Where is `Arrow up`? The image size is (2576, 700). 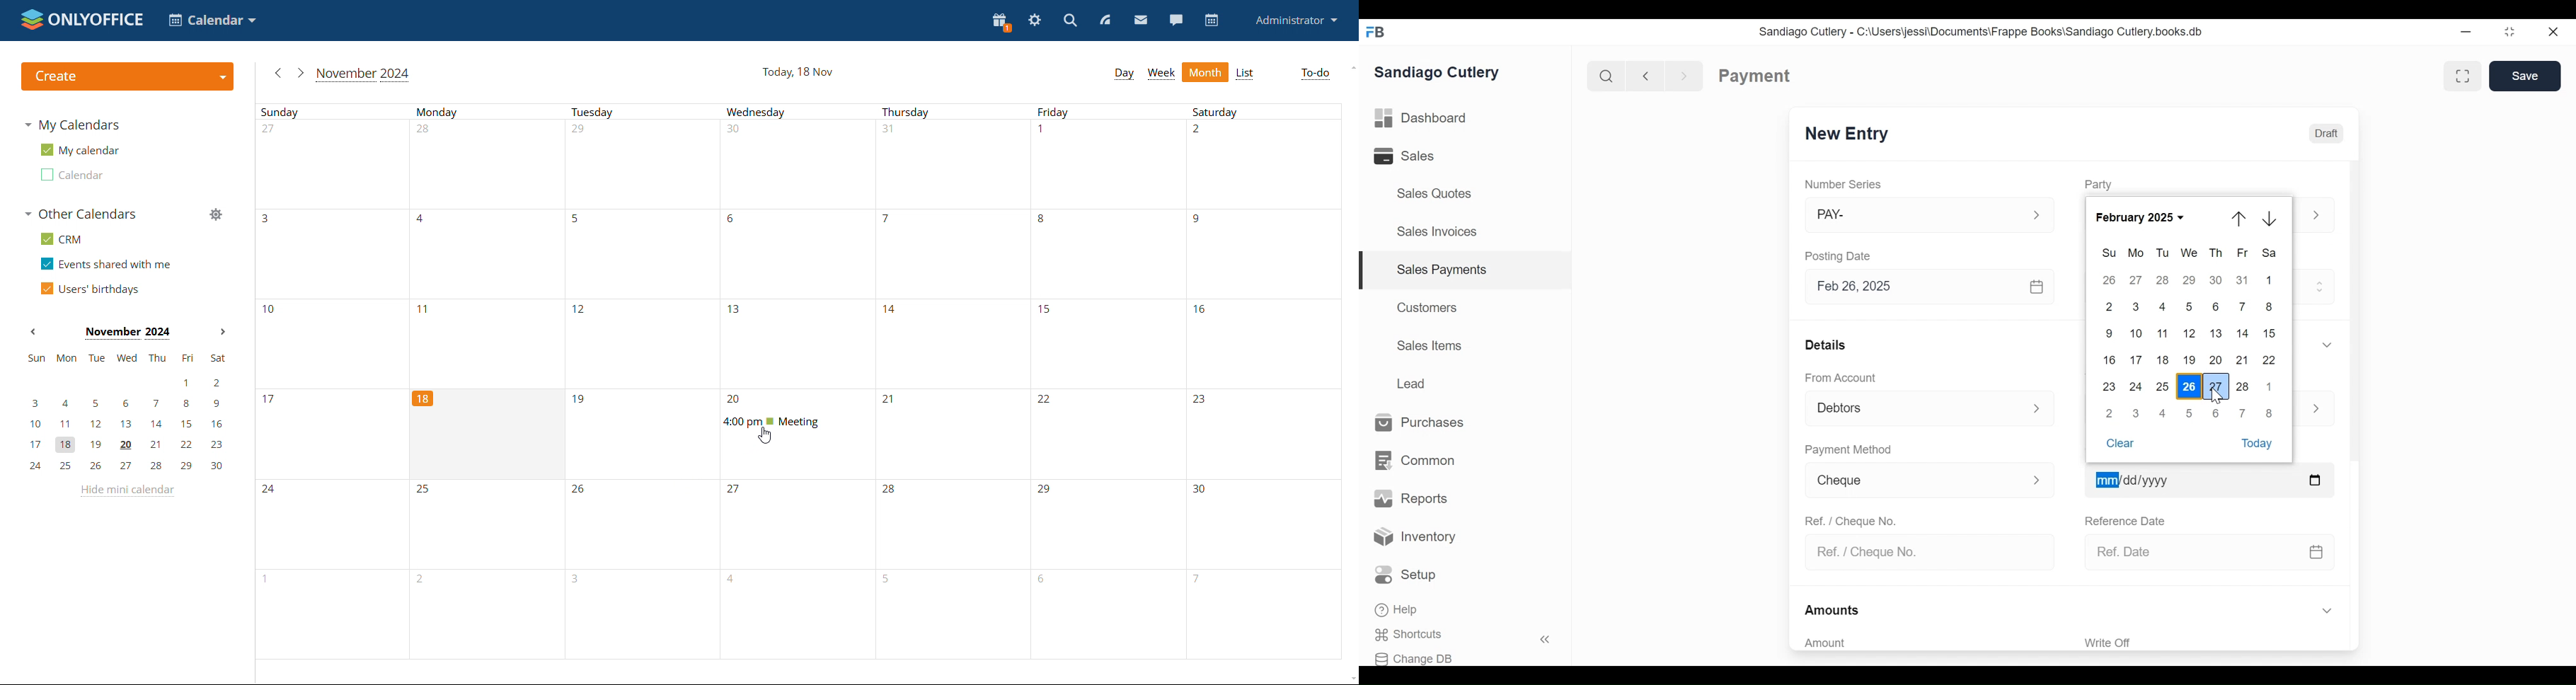 Arrow up is located at coordinates (2240, 219).